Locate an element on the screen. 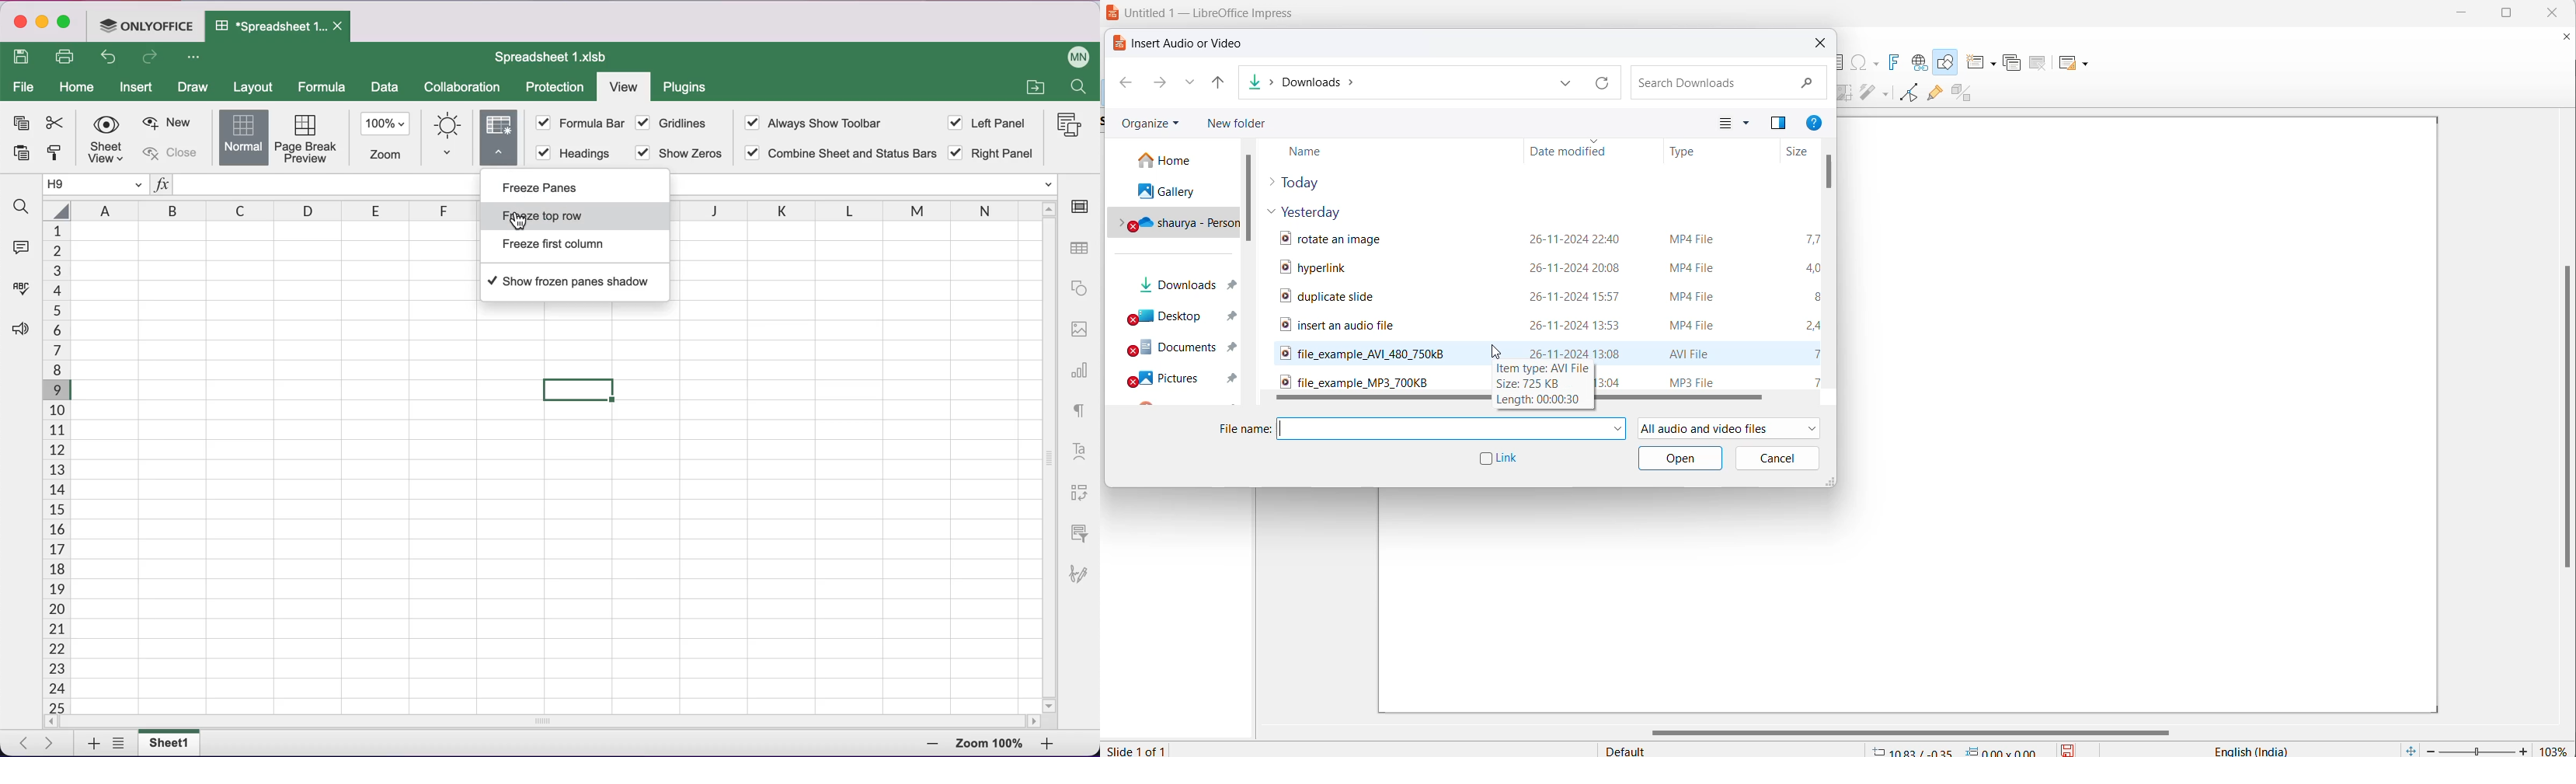 This screenshot has height=784, width=2576. zoom out is located at coordinates (1058, 746).